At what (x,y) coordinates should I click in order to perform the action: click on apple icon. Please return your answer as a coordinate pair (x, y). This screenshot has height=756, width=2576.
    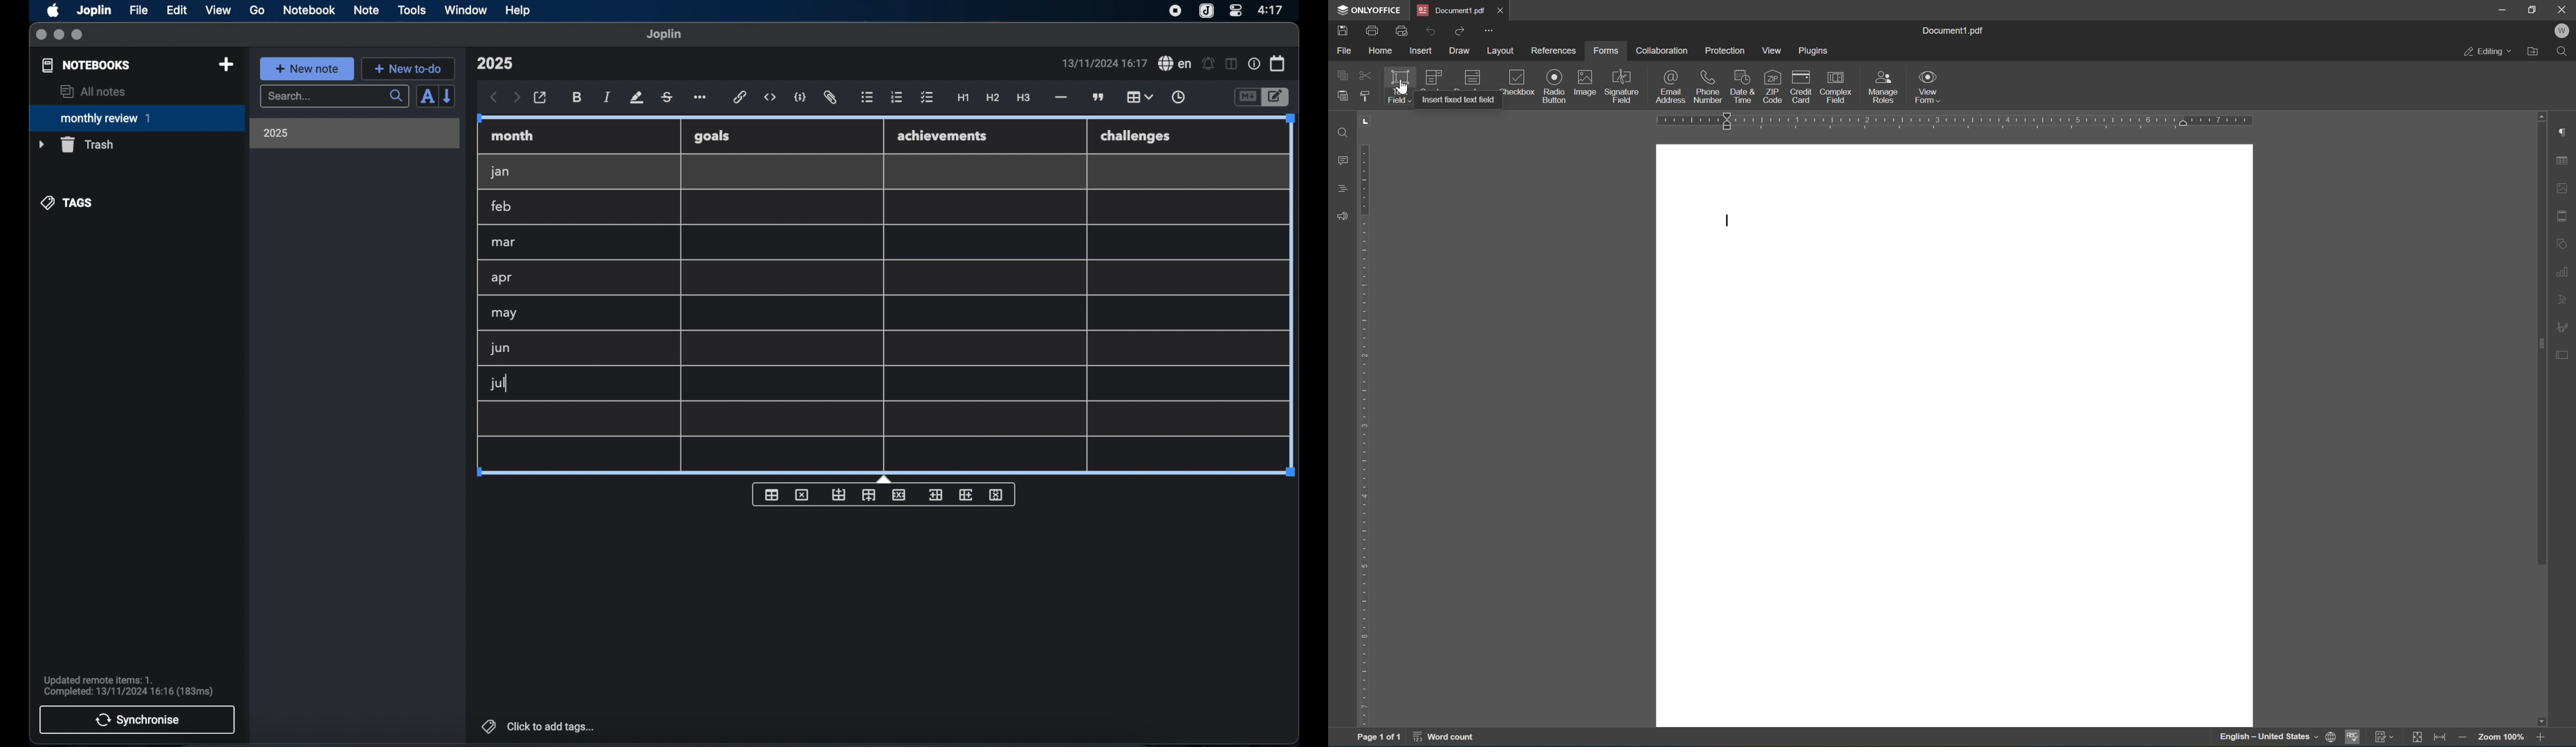
    Looking at the image, I should click on (52, 10).